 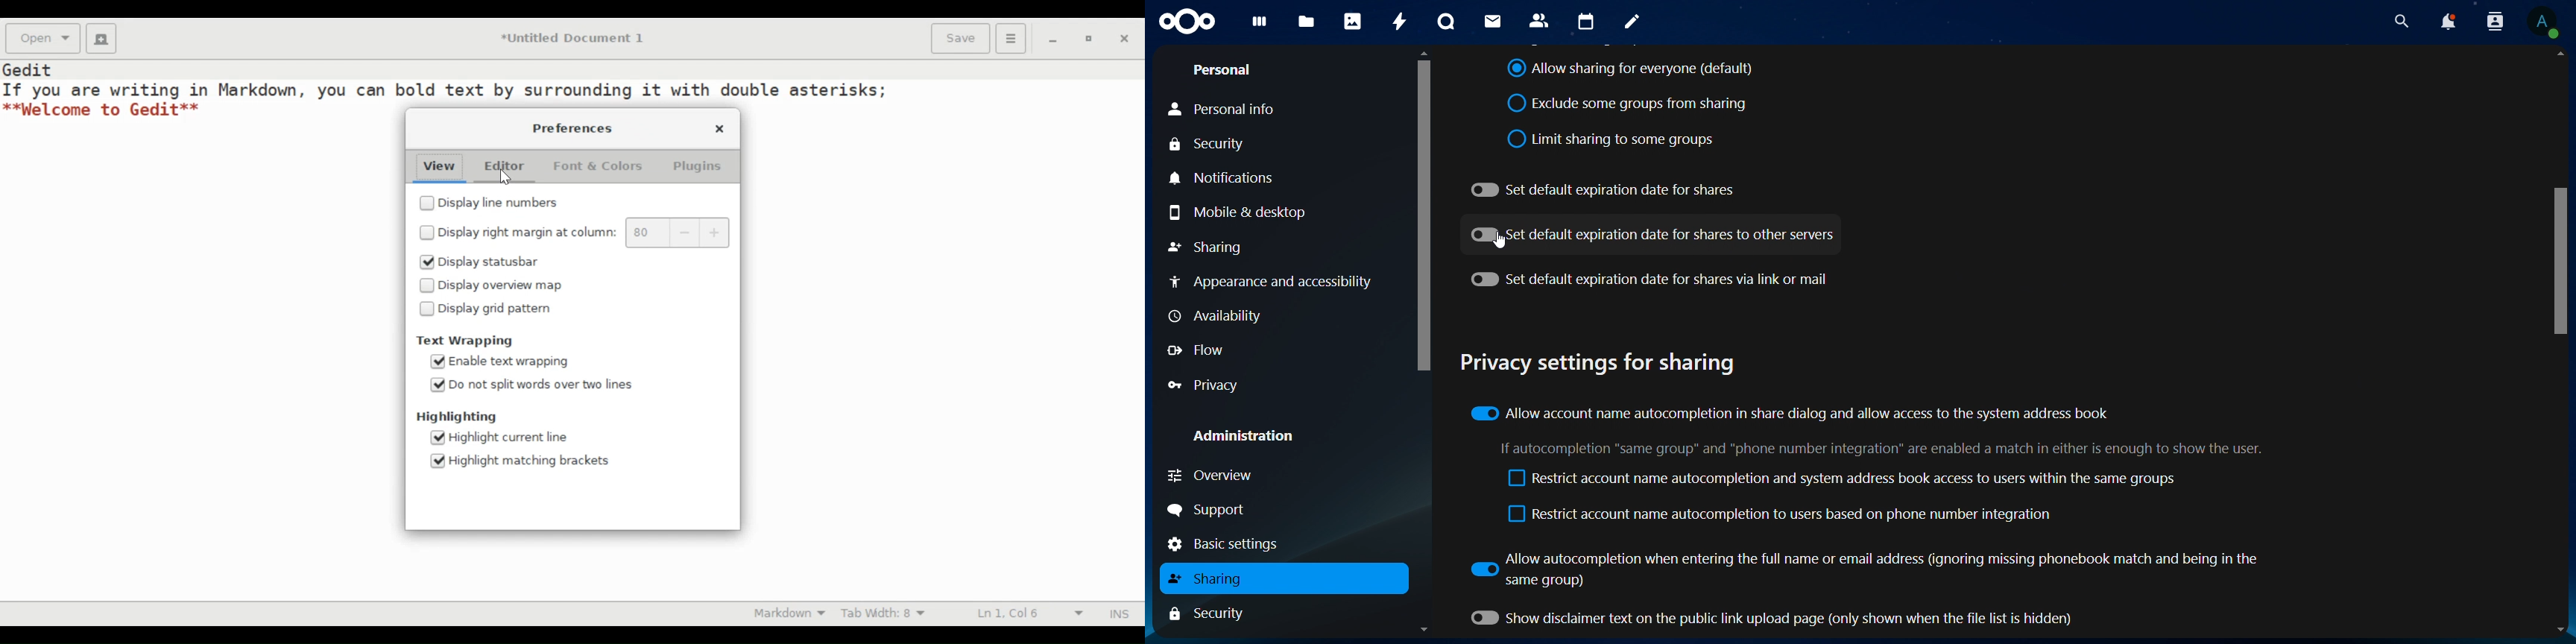 What do you see at coordinates (1655, 277) in the screenshot?
I see `set default expiration date for shares via link or mail` at bounding box center [1655, 277].